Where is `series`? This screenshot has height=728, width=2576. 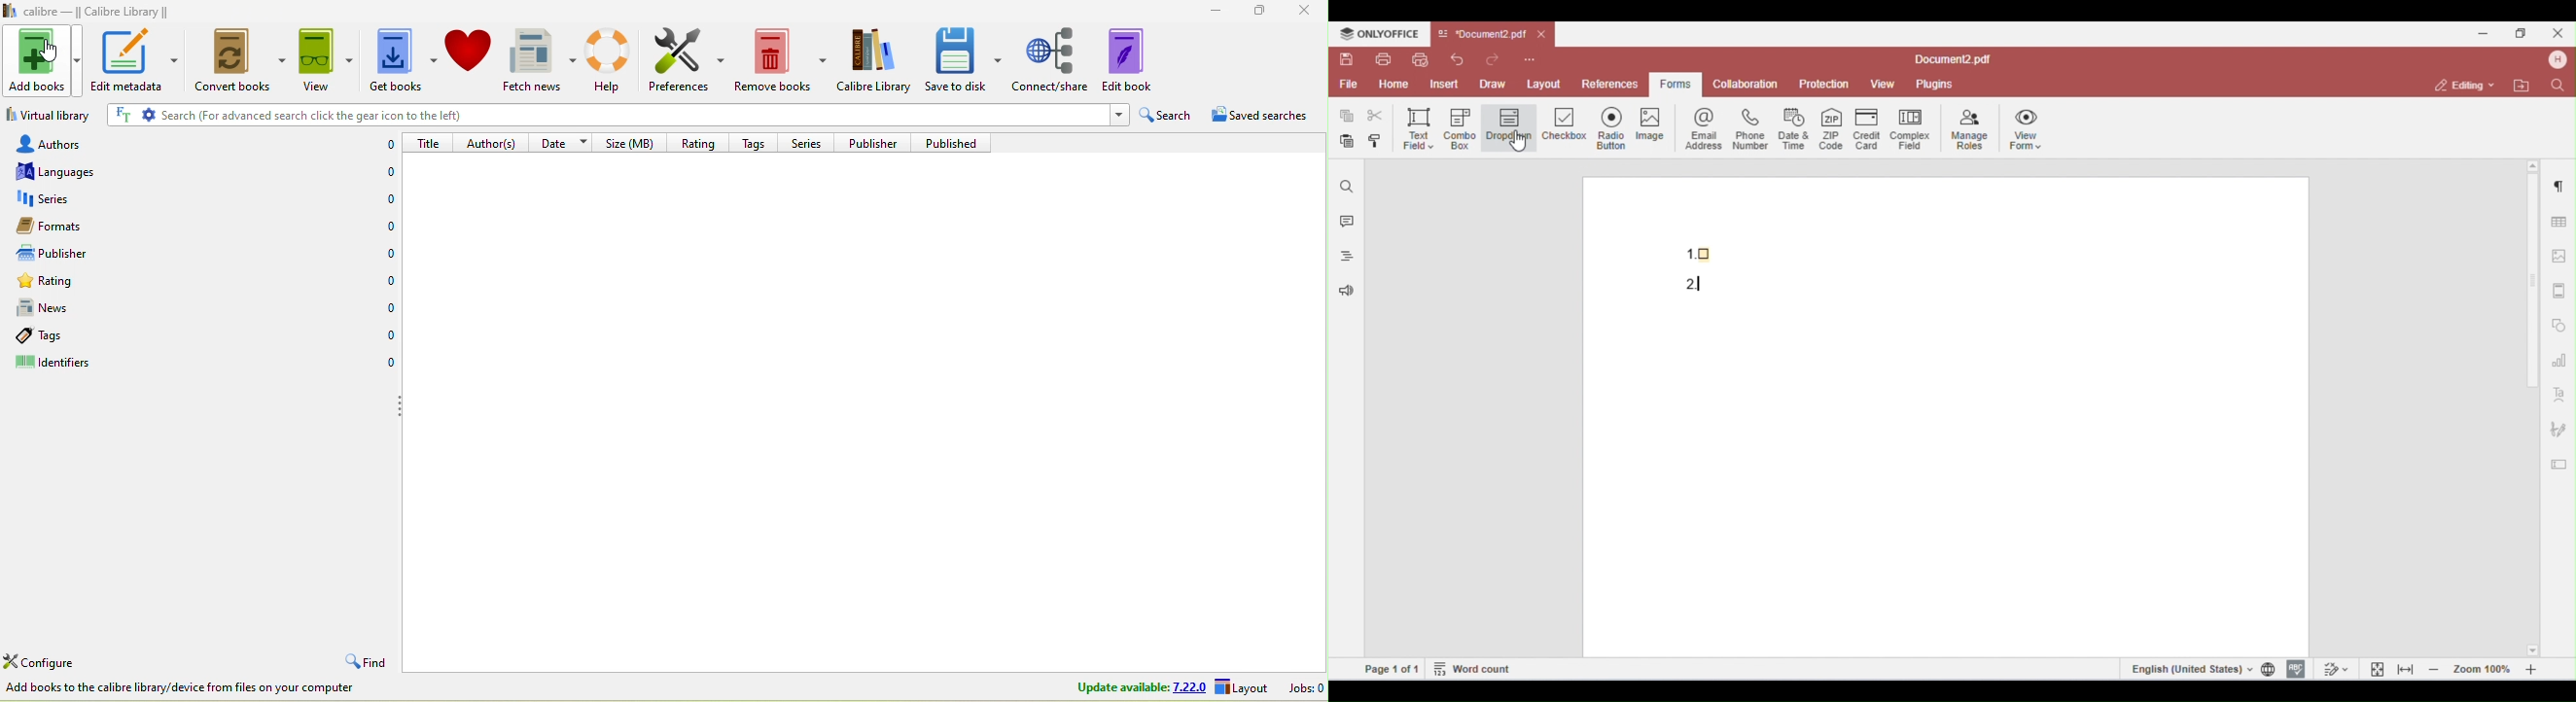
series is located at coordinates (88, 202).